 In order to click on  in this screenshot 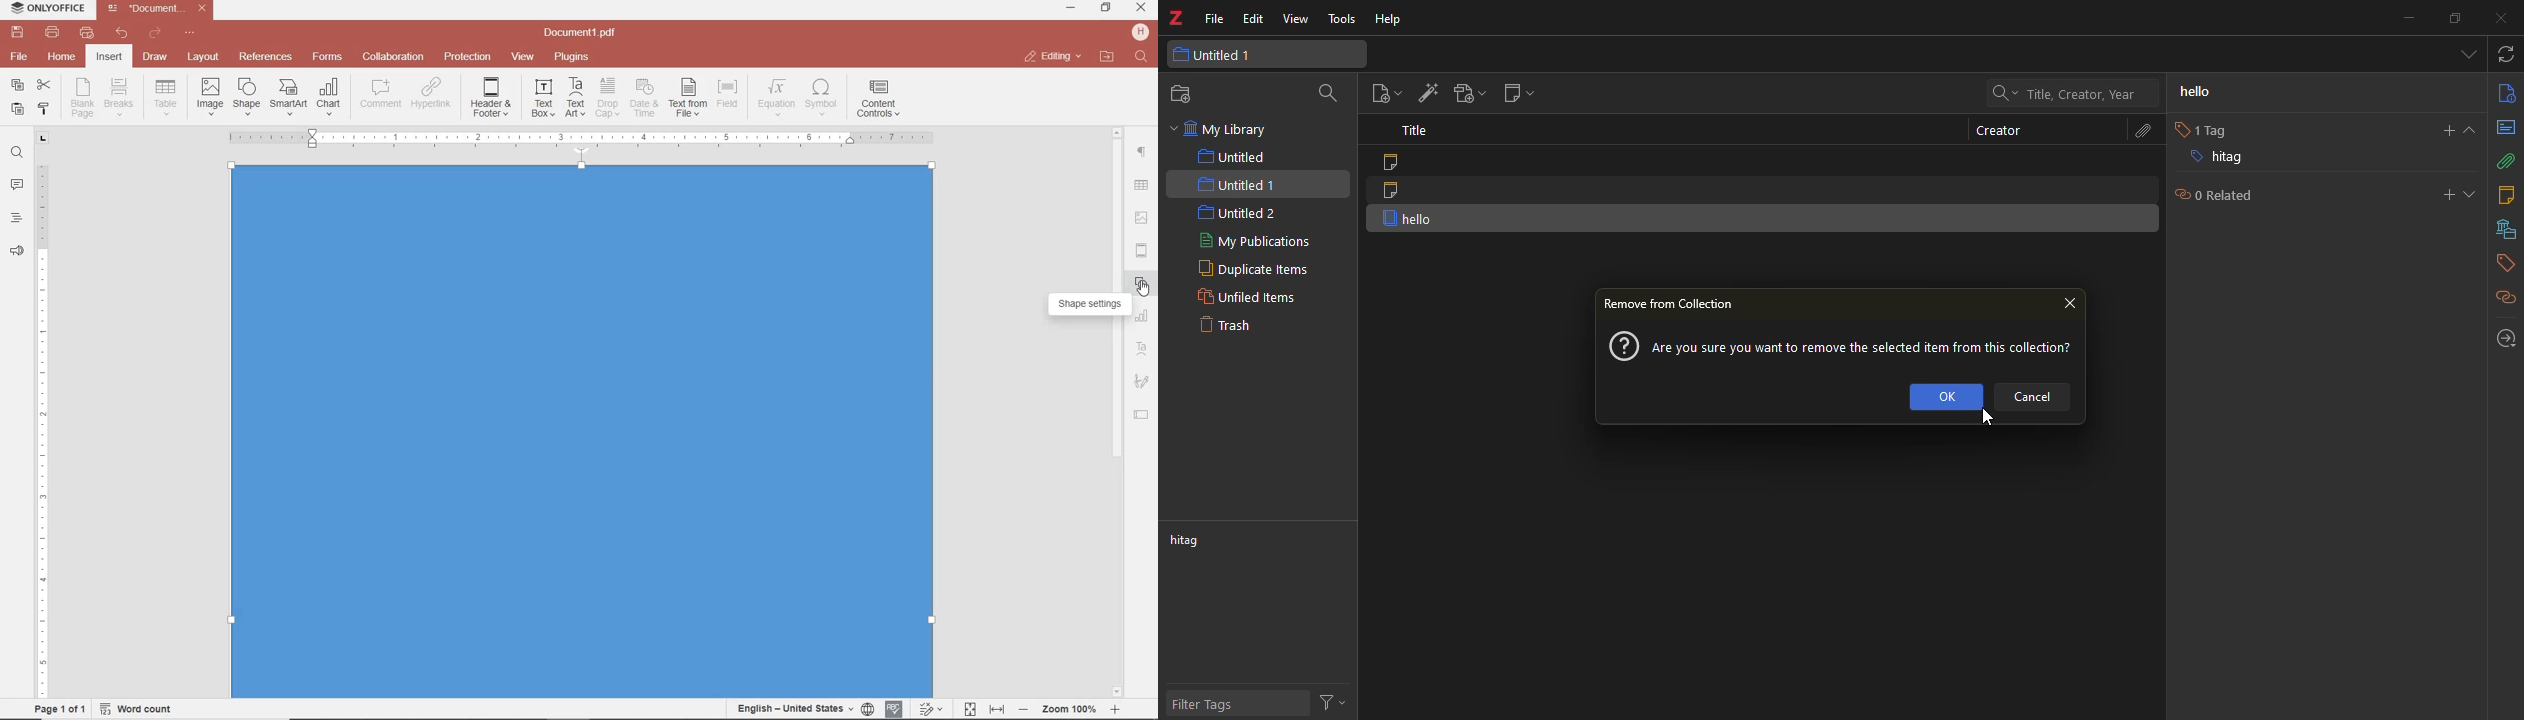, I will do `click(580, 136)`.